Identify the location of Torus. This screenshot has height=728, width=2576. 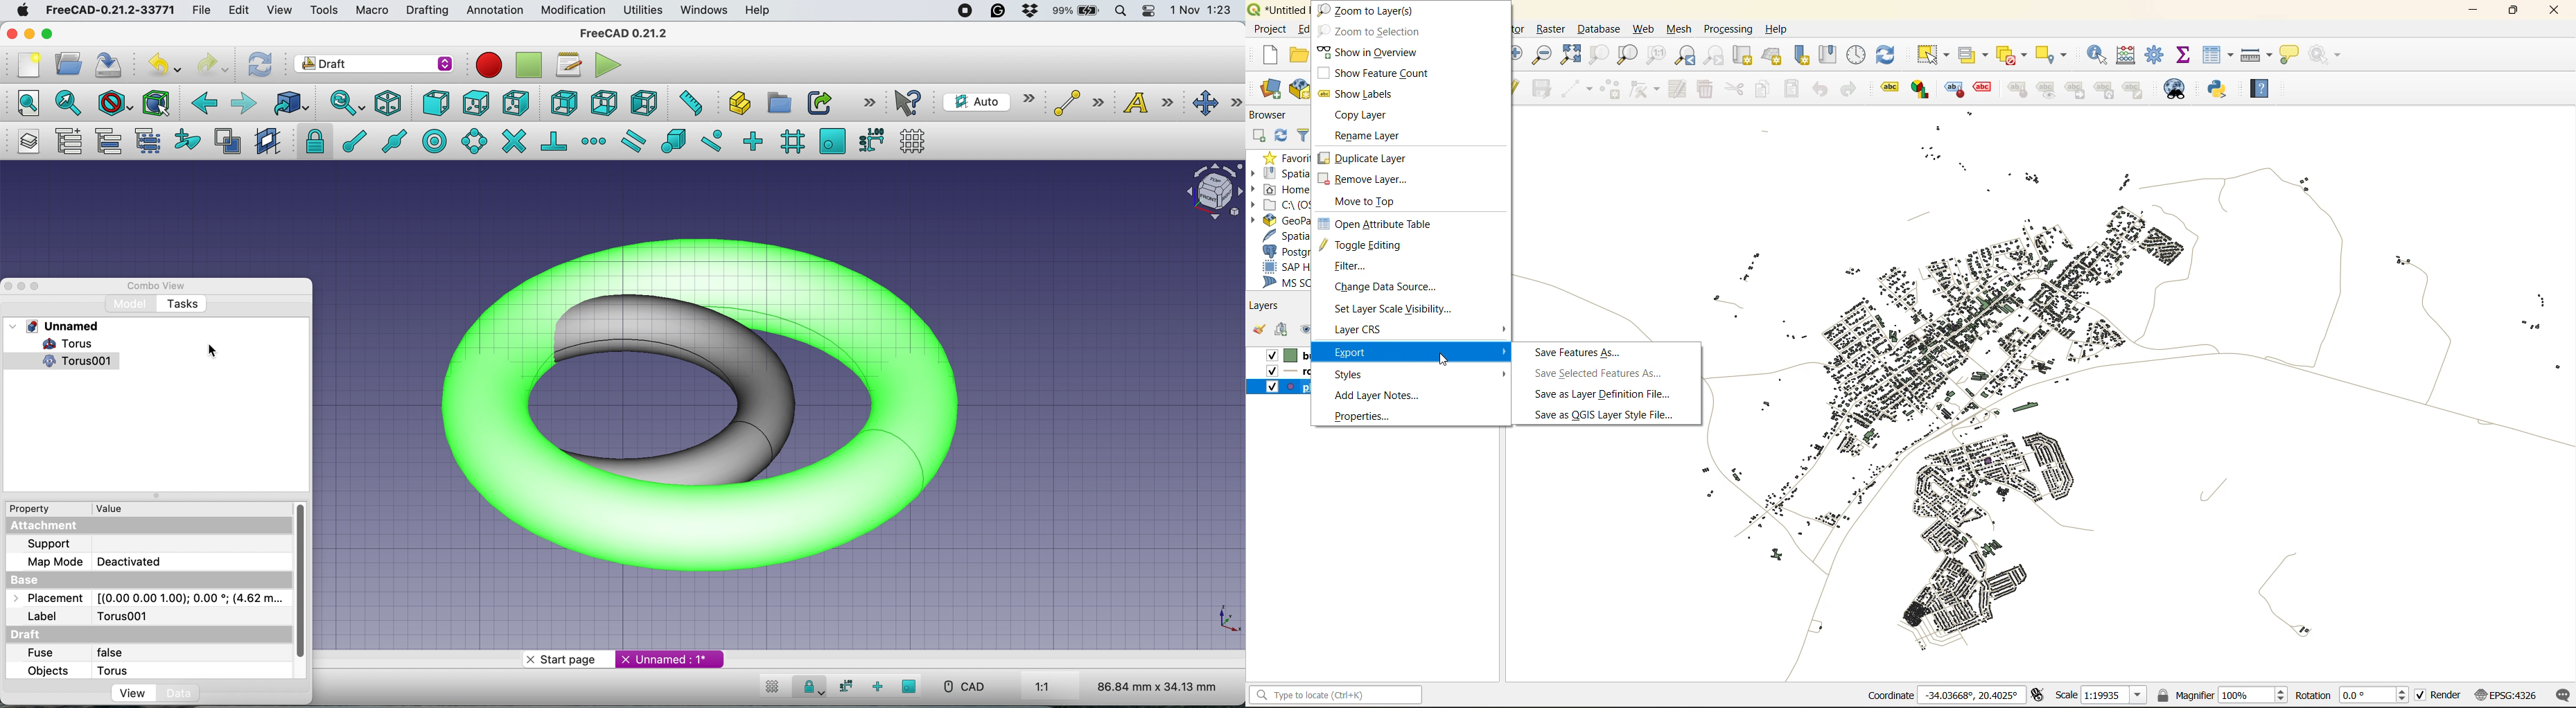
(60, 344).